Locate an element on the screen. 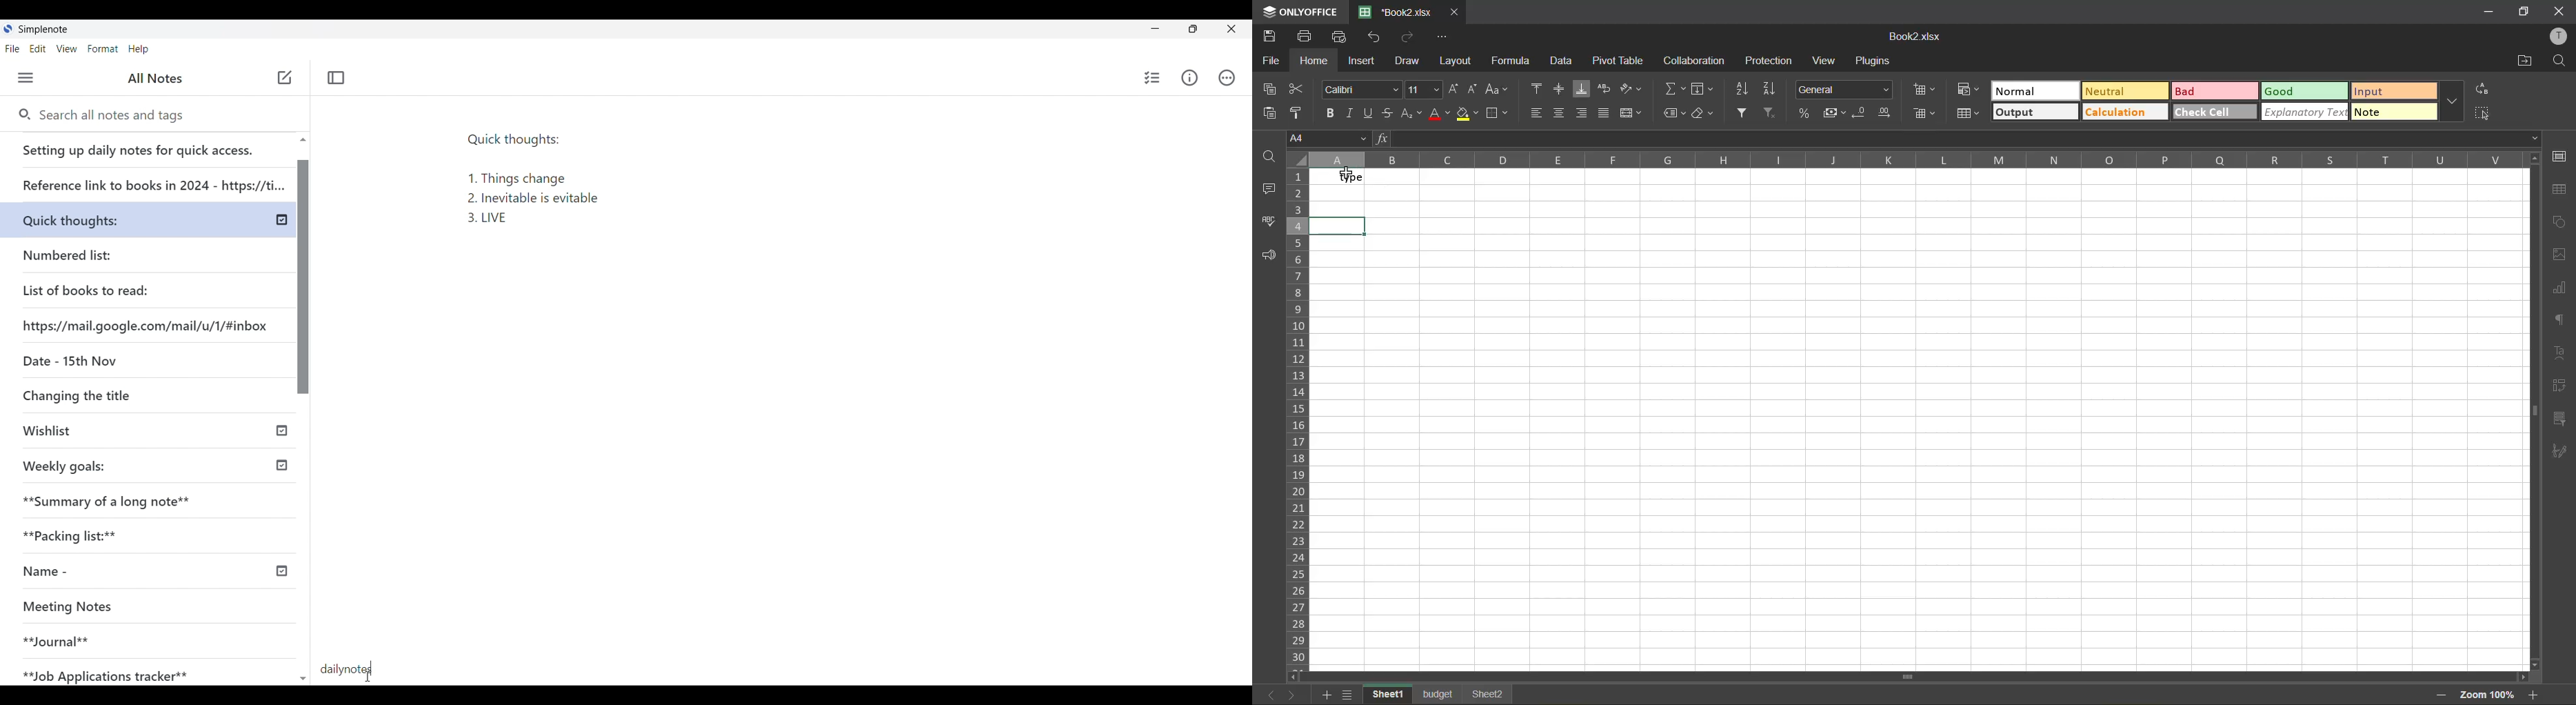  align top is located at coordinates (1537, 87).